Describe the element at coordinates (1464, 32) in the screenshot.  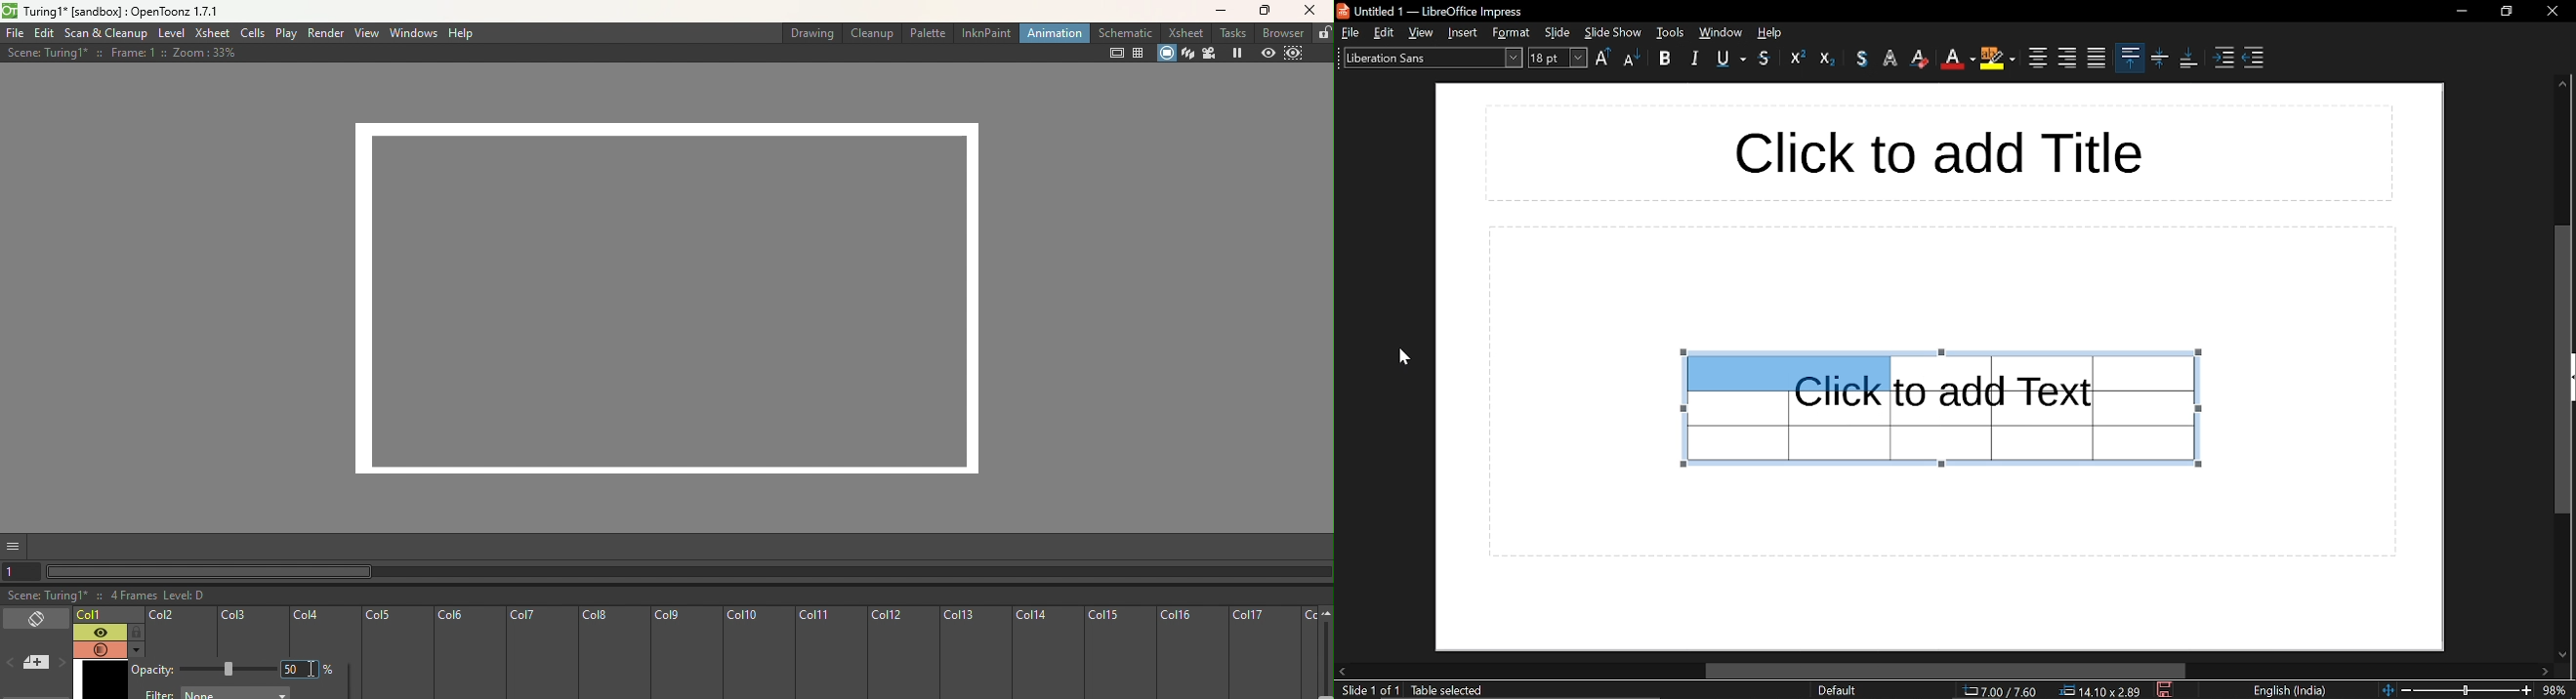
I see `insert` at that location.